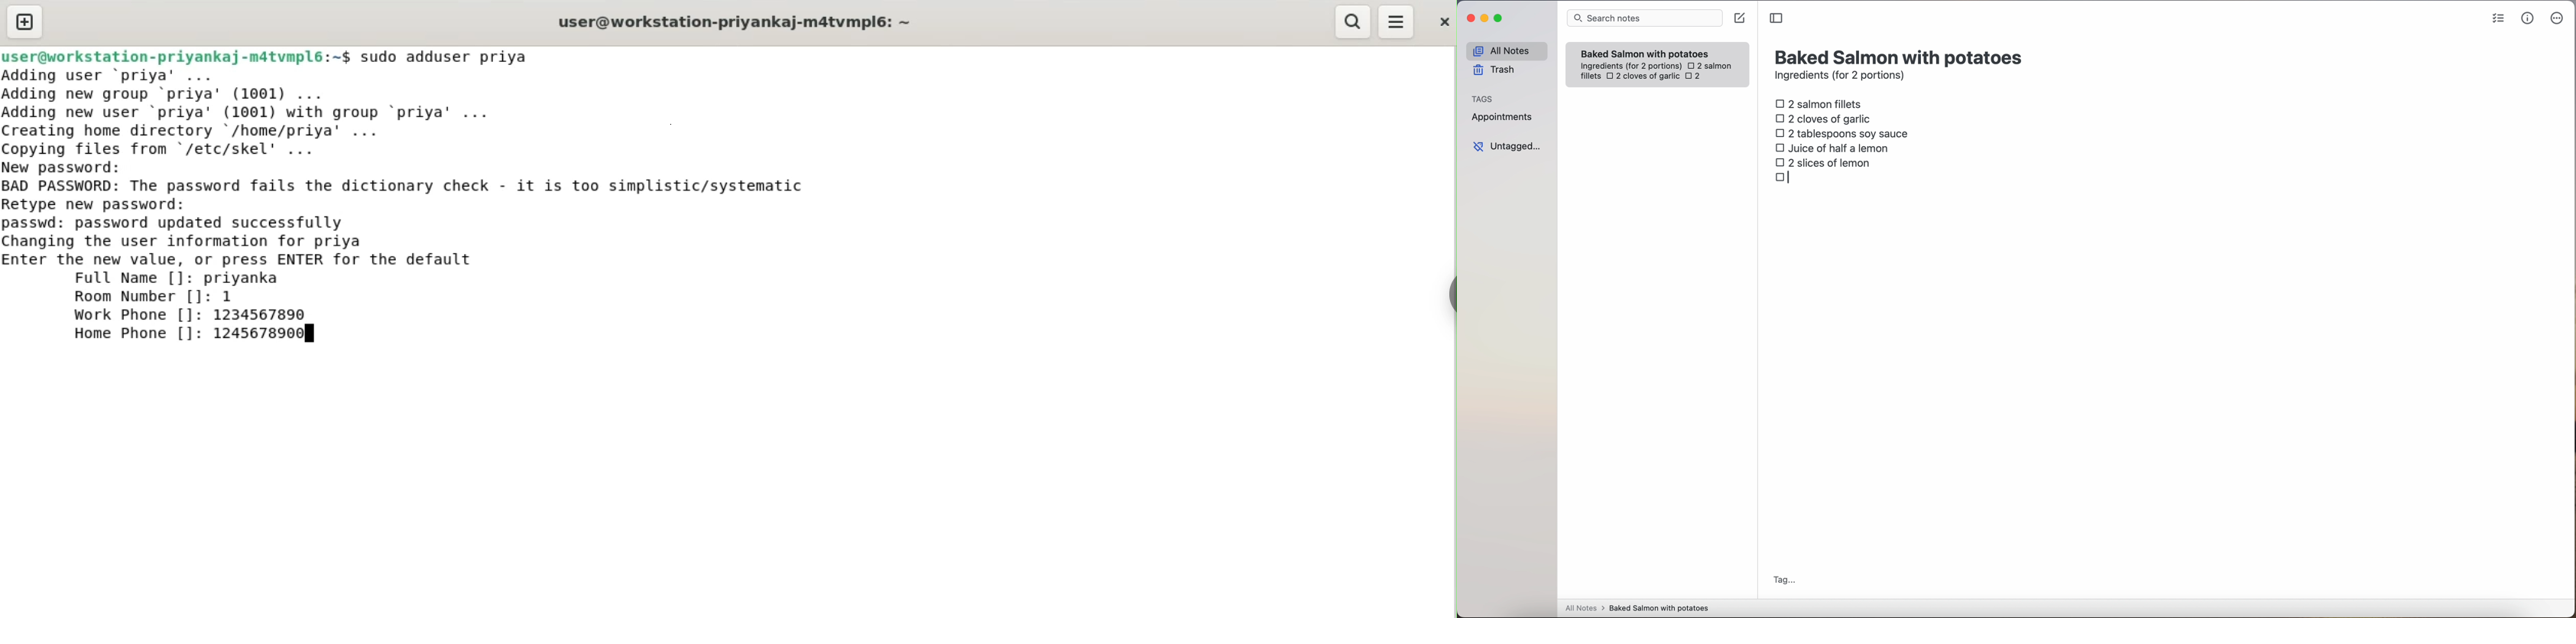 Image resolution: width=2576 pixels, height=644 pixels. I want to click on new tab, so click(25, 21).